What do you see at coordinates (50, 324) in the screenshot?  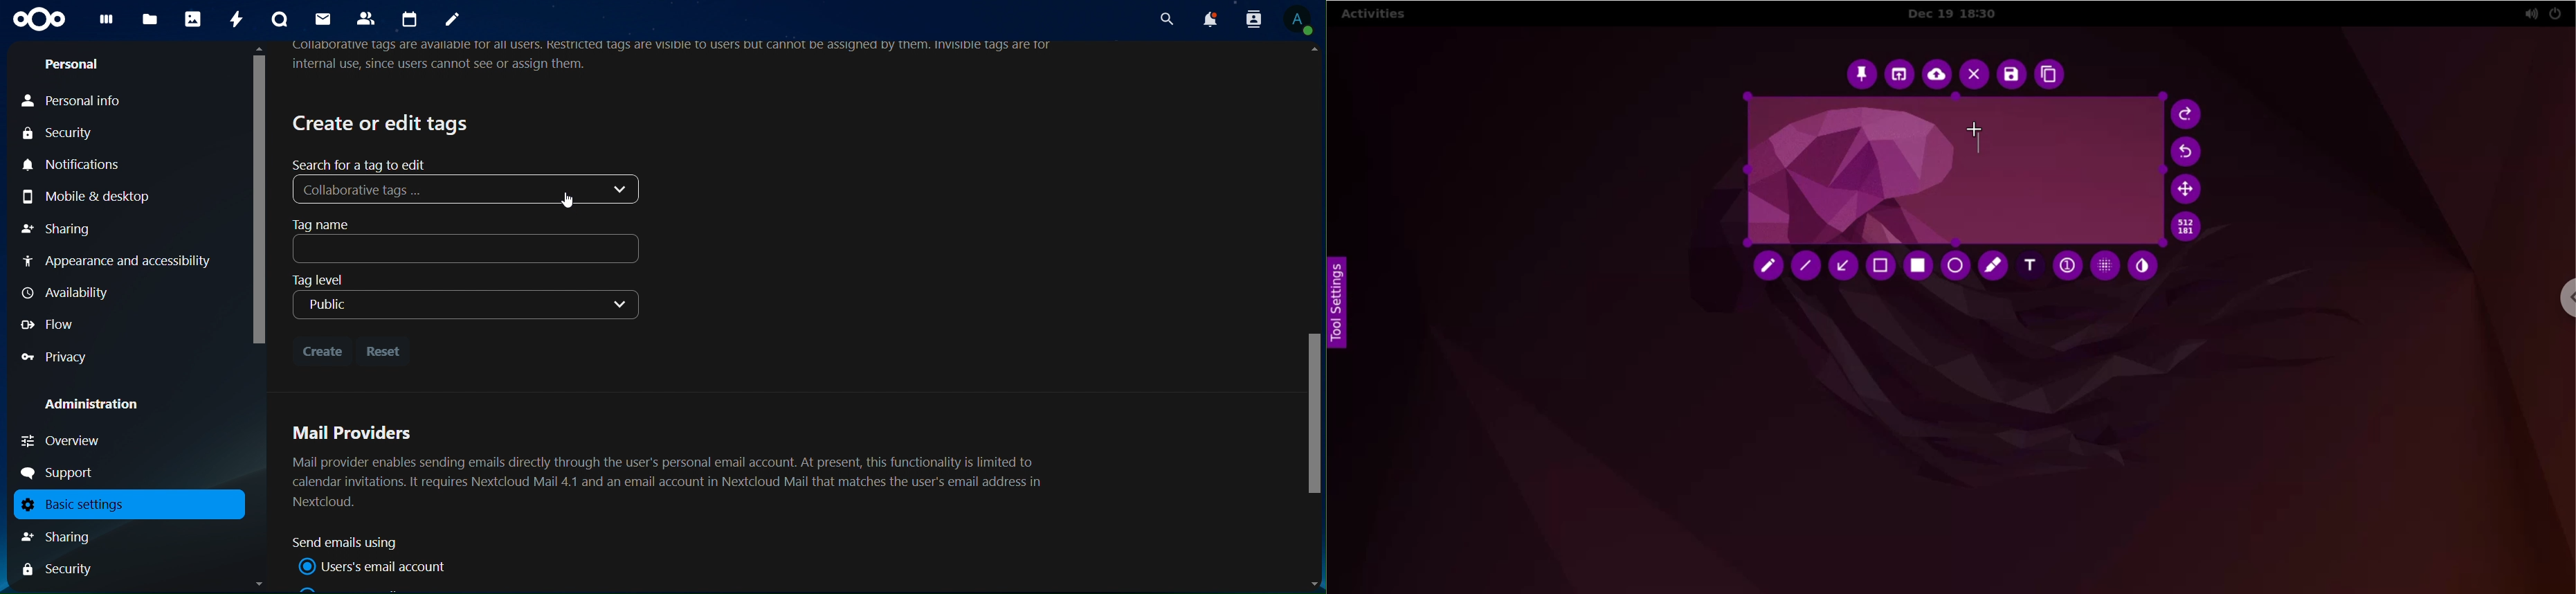 I see `flow` at bounding box center [50, 324].